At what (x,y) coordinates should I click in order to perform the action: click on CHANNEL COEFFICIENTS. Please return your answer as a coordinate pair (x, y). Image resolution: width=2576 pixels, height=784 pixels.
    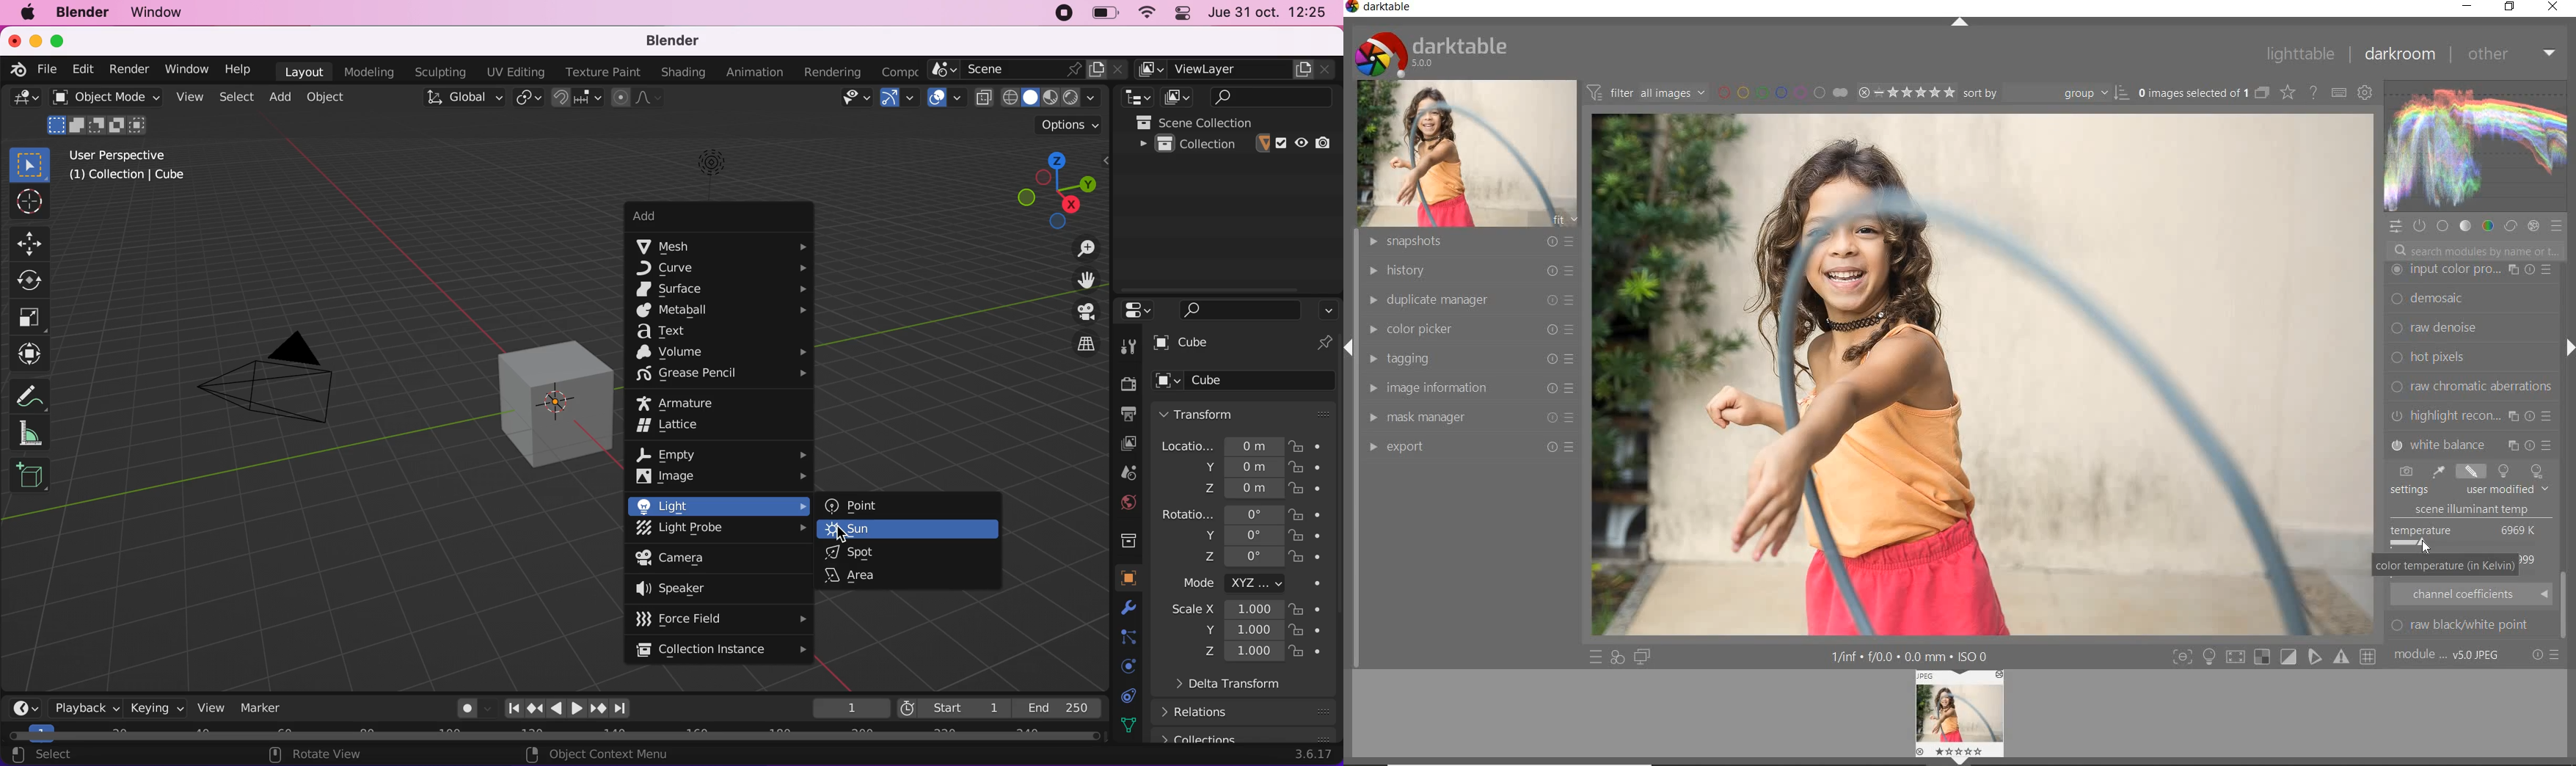
    Looking at the image, I should click on (2472, 594).